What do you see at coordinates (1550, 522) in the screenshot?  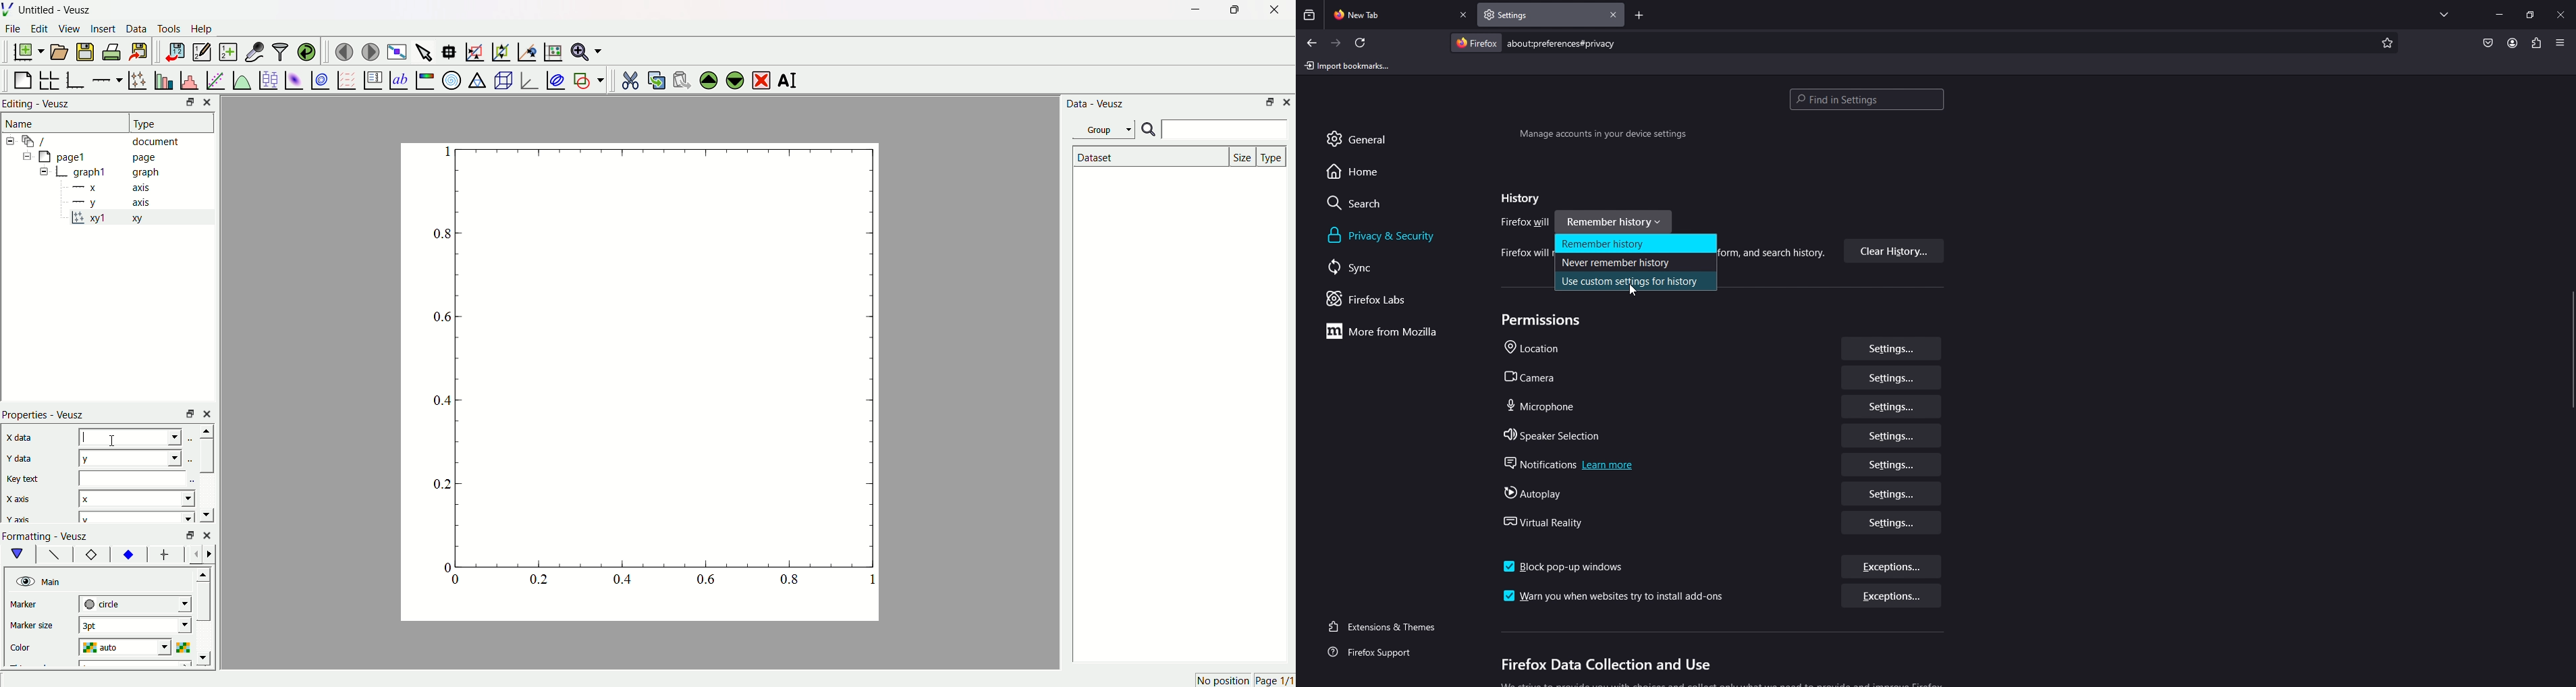 I see `virtual reality` at bounding box center [1550, 522].